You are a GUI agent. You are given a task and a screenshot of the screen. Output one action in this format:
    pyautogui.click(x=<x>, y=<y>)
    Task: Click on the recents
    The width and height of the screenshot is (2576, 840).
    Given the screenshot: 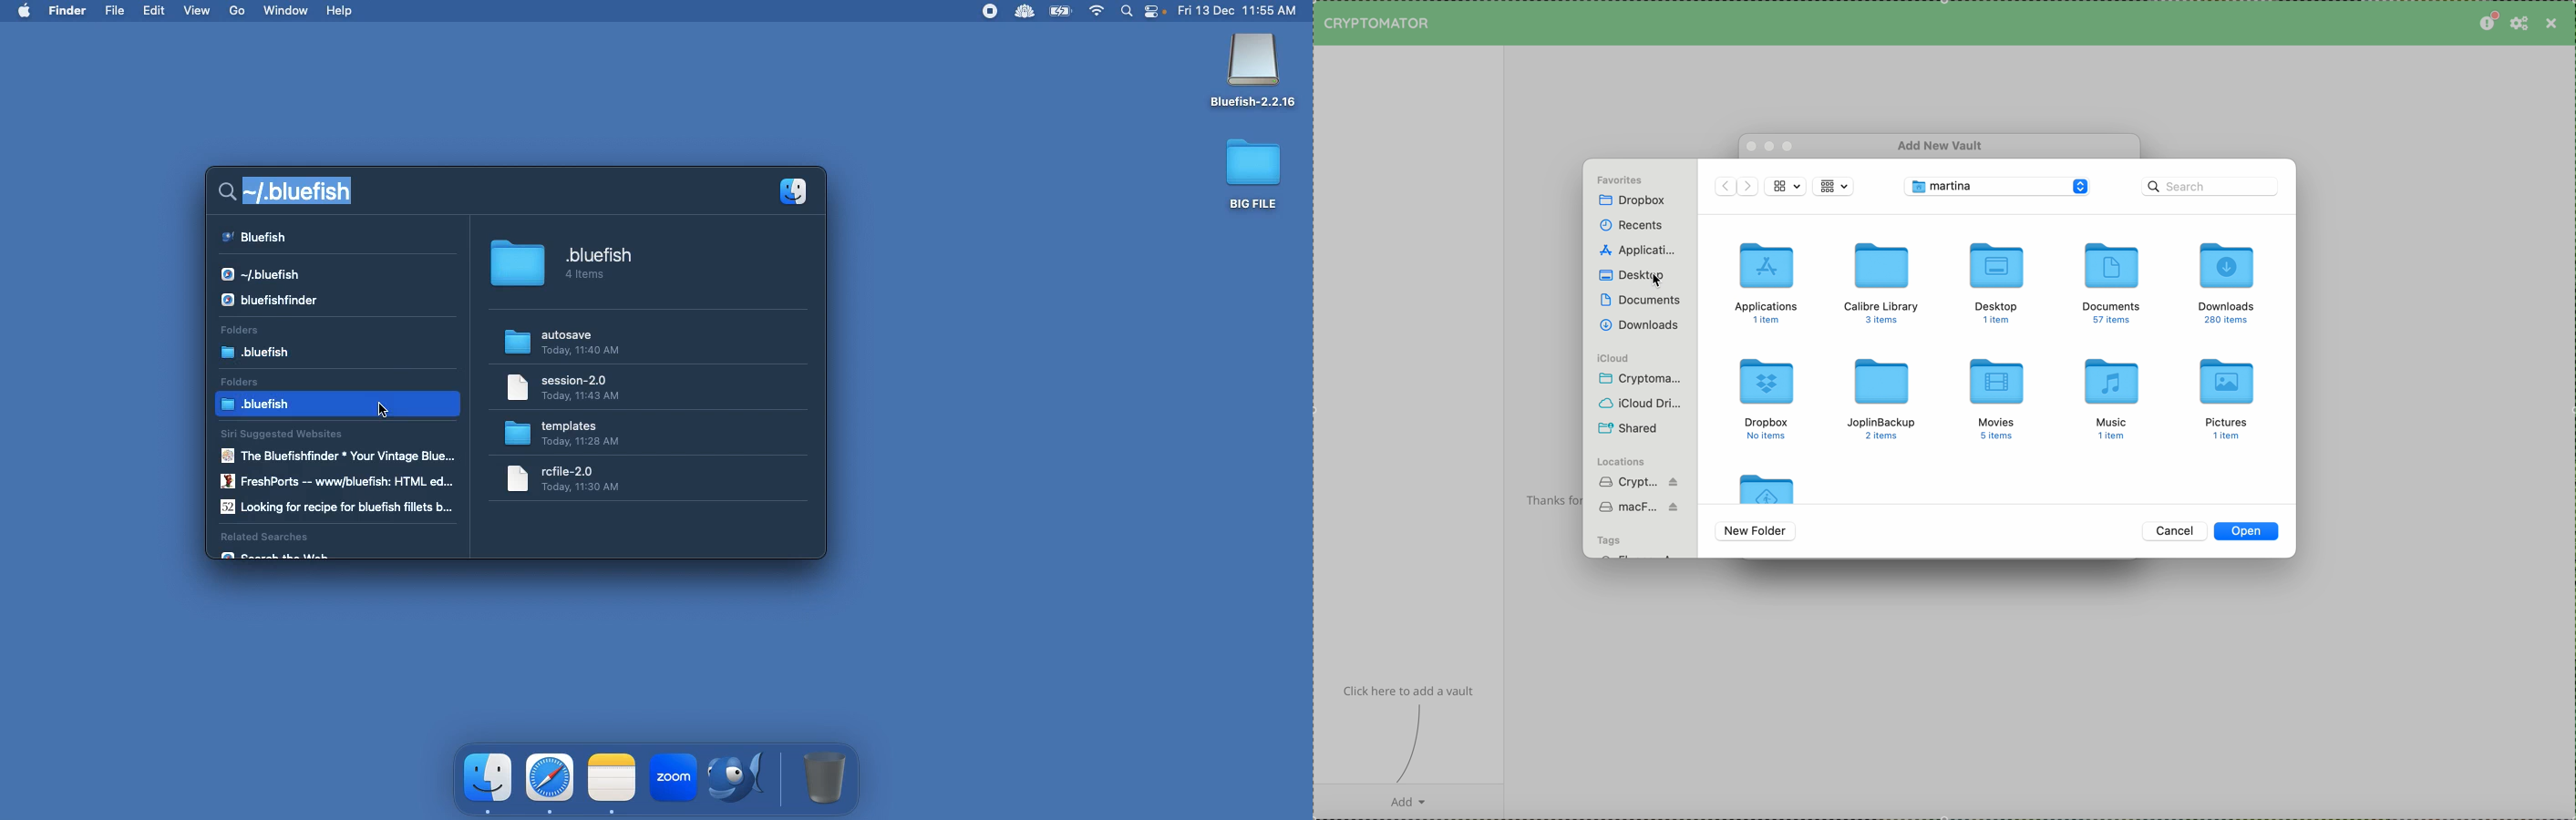 What is the action you would take?
    pyautogui.click(x=1633, y=225)
    